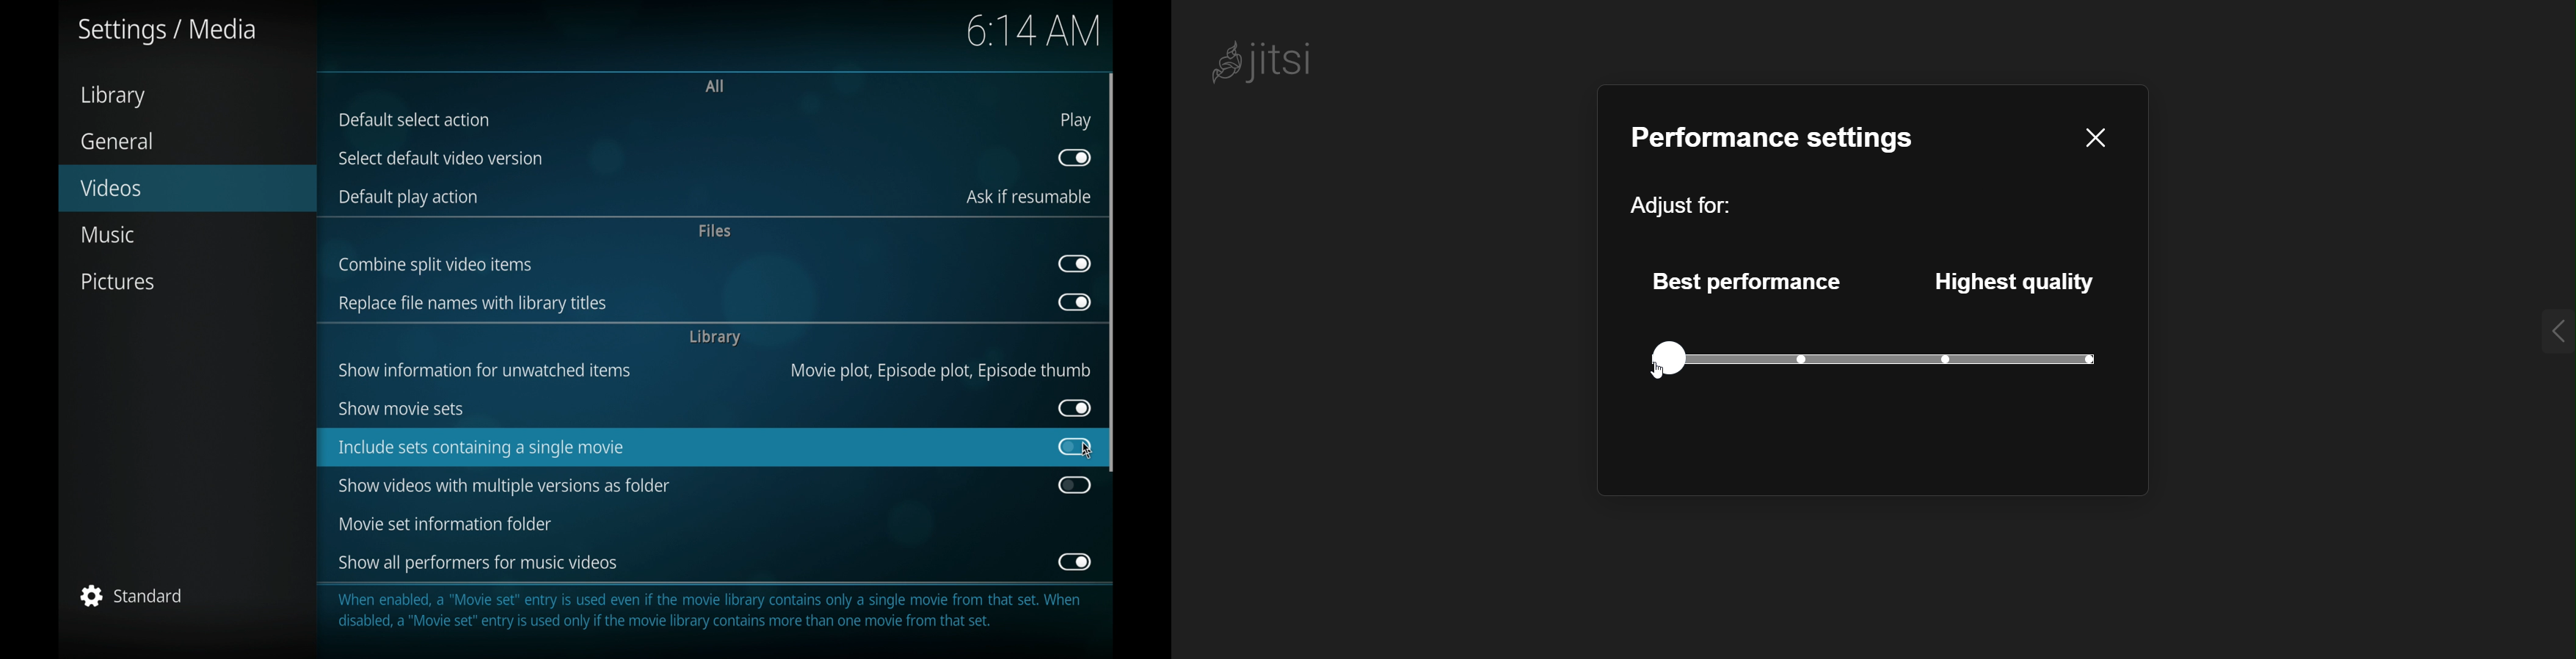 Image resolution: width=2576 pixels, height=672 pixels. What do you see at coordinates (1074, 447) in the screenshot?
I see `toggle button` at bounding box center [1074, 447].